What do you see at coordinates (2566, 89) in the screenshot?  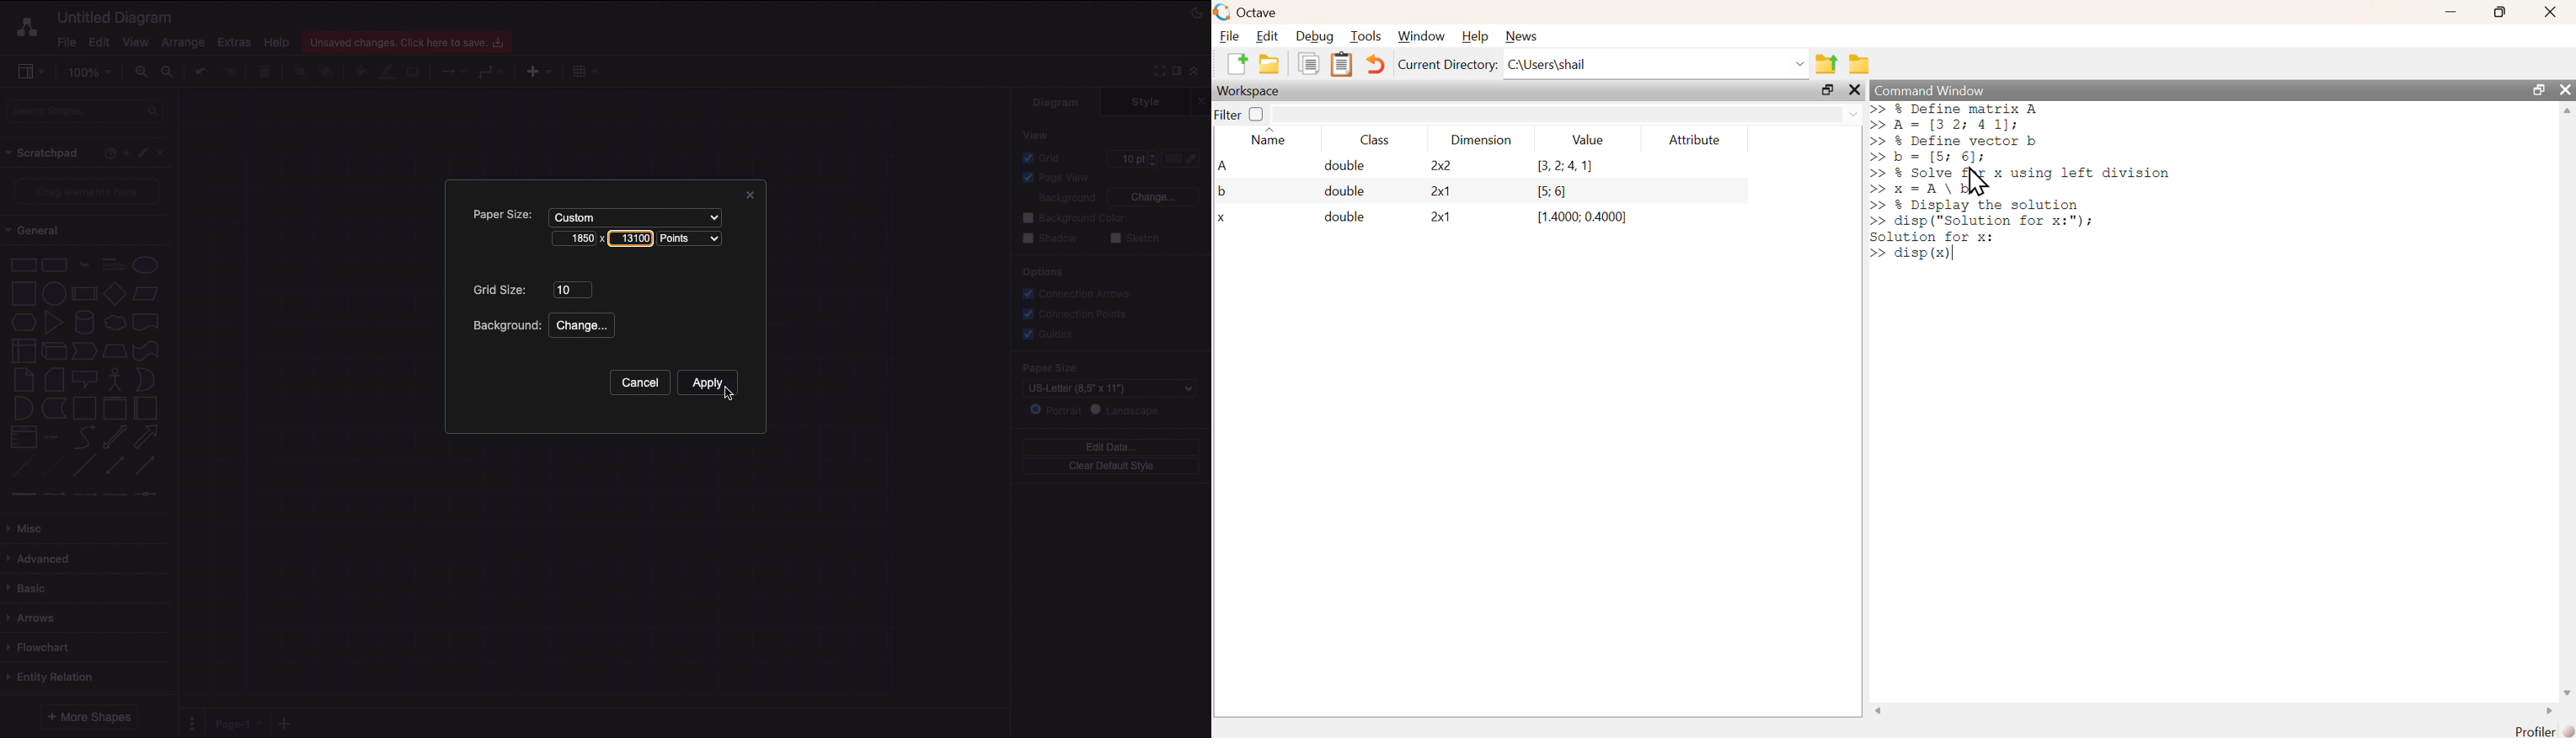 I see `close` at bounding box center [2566, 89].